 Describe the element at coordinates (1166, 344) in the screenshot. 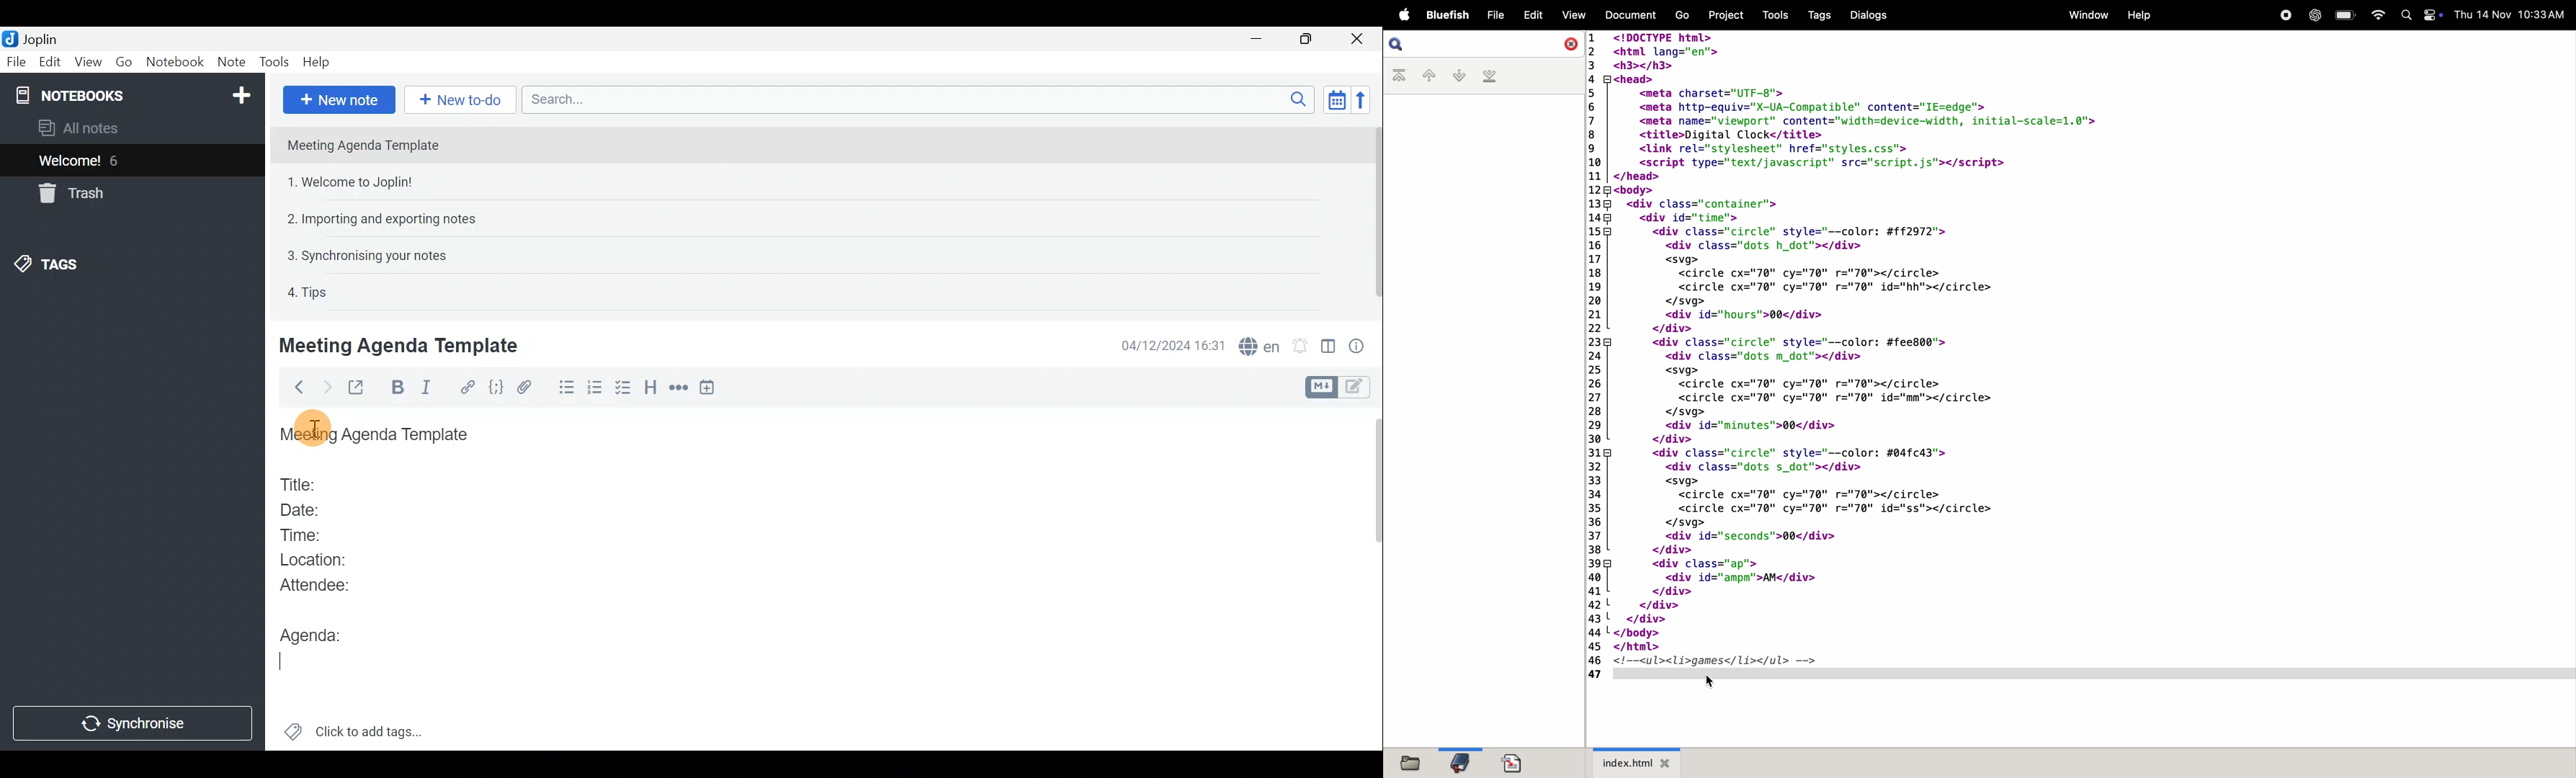

I see `04/12/2024 16:31` at that location.